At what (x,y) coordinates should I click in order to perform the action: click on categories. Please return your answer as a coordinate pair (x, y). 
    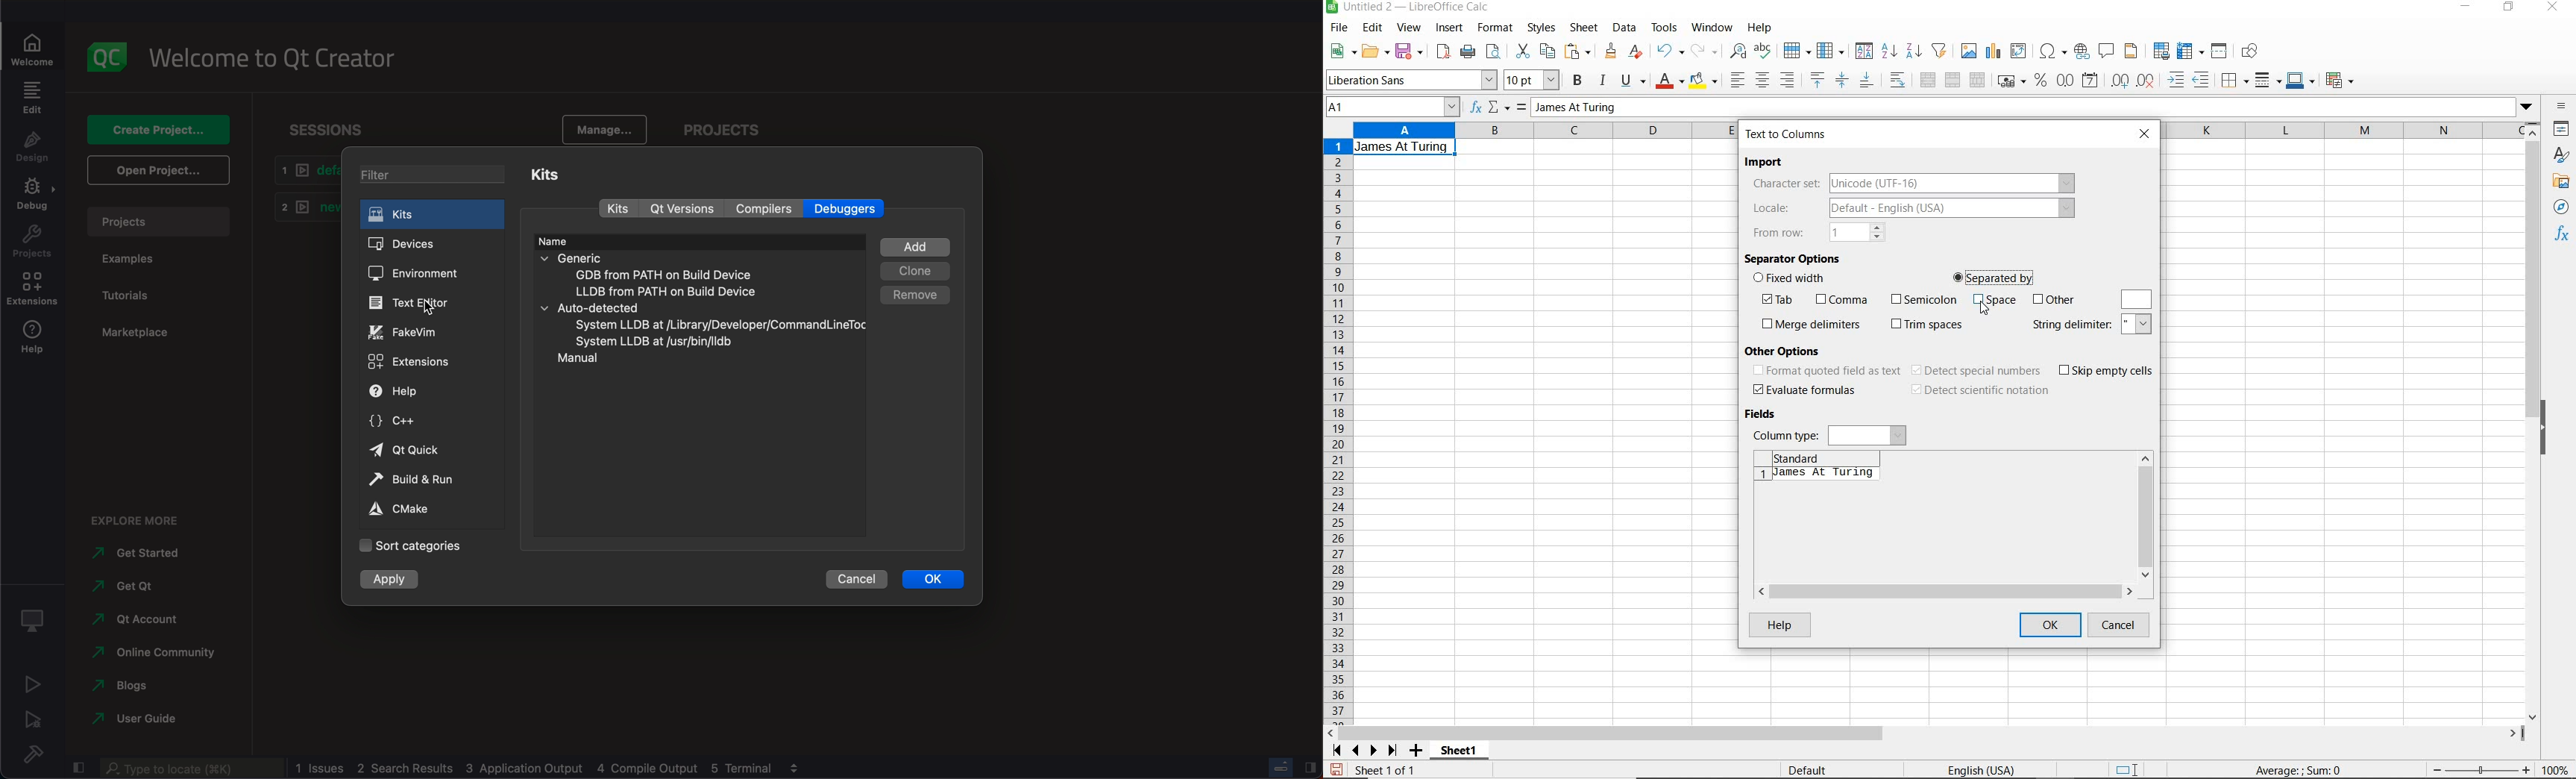
    Looking at the image, I should click on (413, 545).